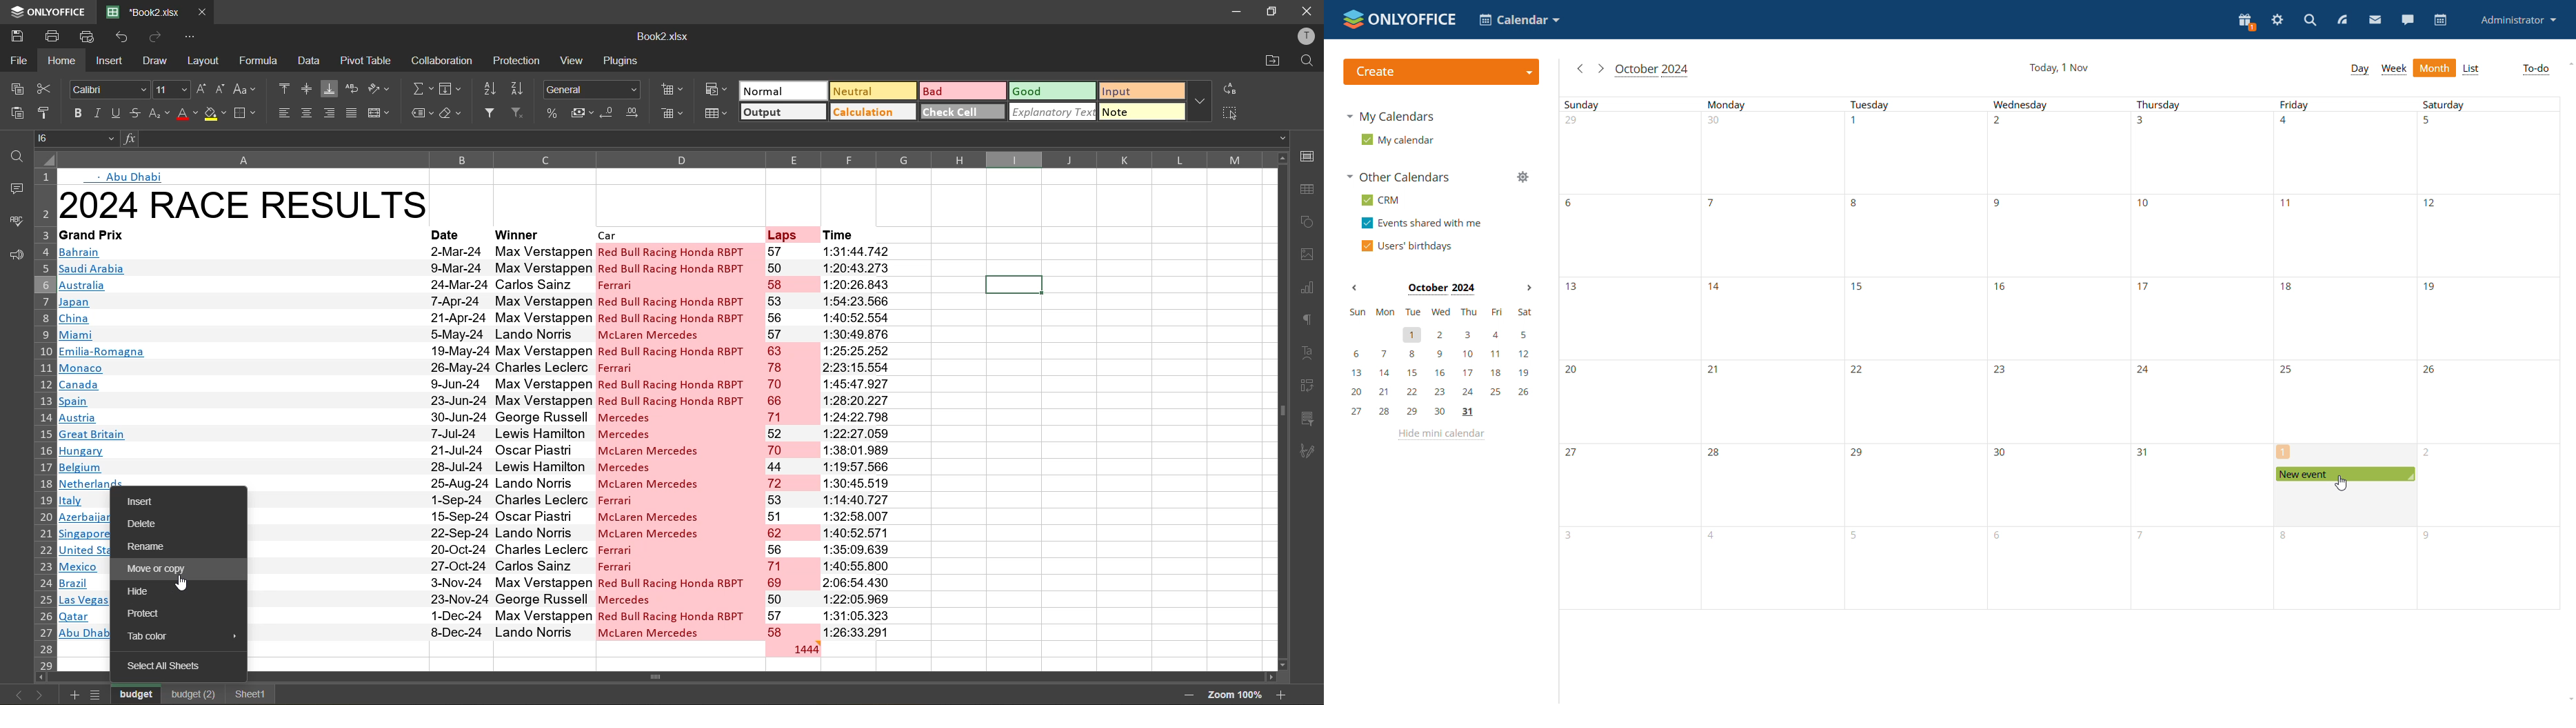  Describe the element at coordinates (960, 90) in the screenshot. I see `bad` at that location.